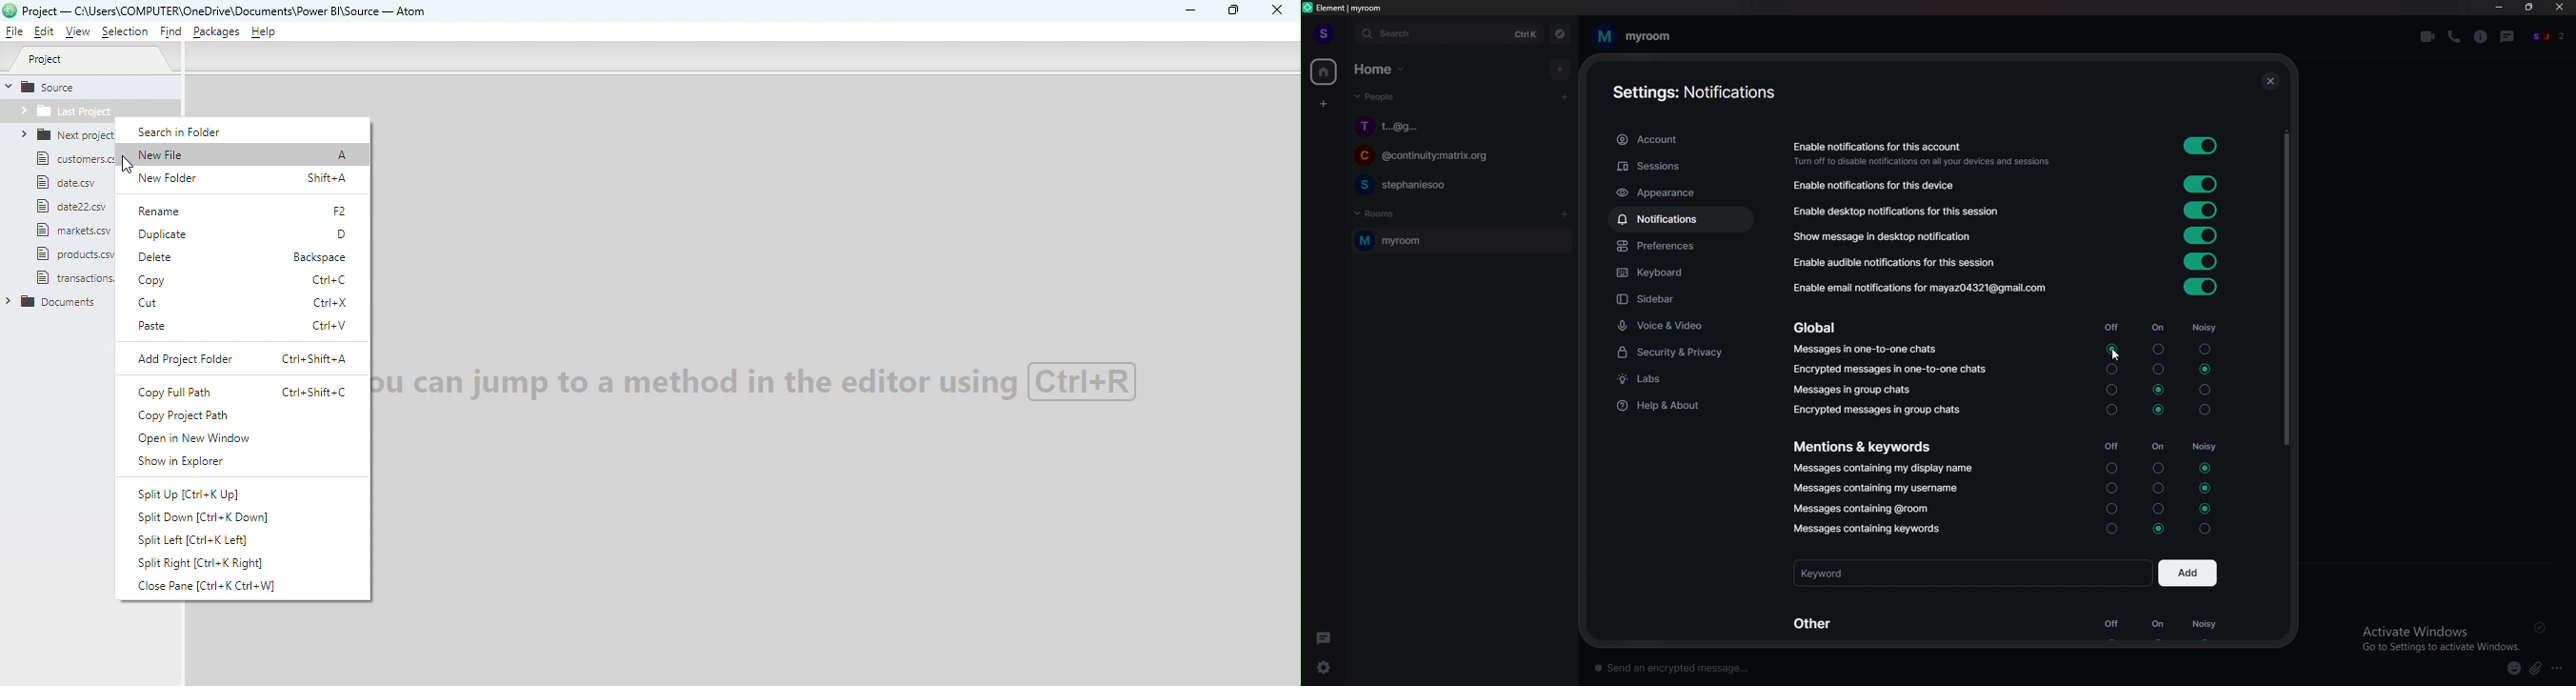 This screenshot has height=700, width=2576. I want to click on chat, so click(1454, 157).